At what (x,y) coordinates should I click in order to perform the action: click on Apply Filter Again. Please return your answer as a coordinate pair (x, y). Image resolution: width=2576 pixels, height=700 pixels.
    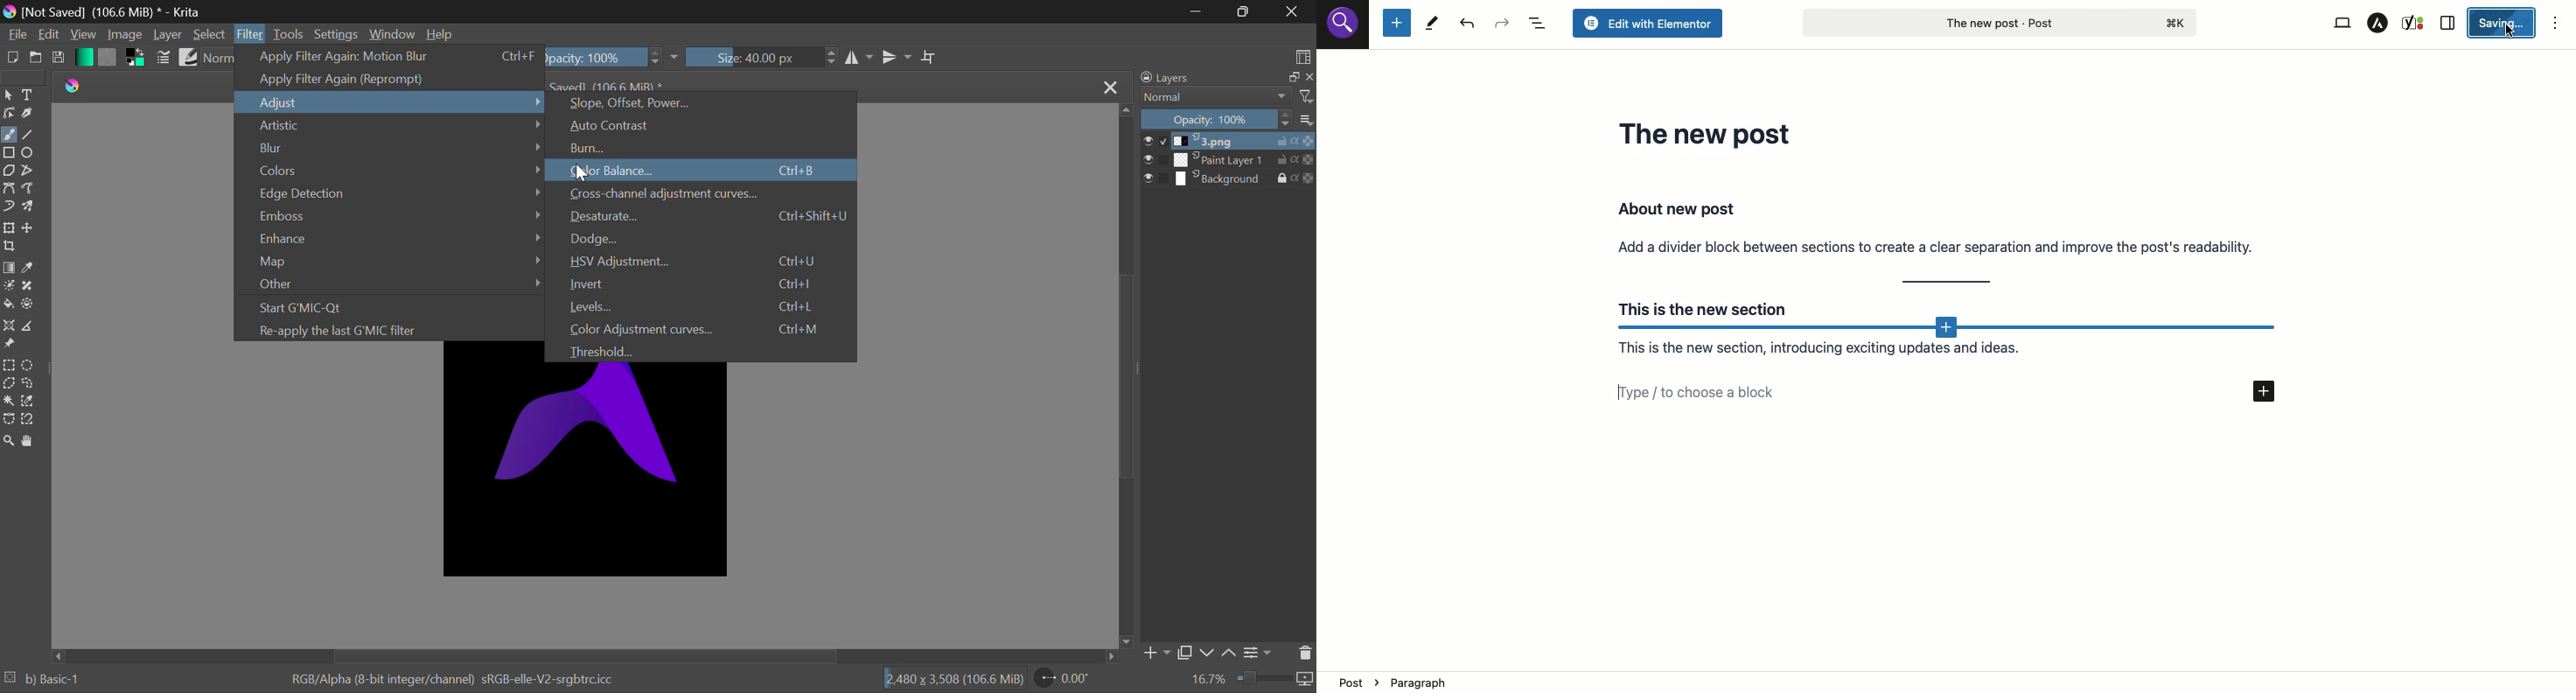
    Looking at the image, I should click on (392, 80).